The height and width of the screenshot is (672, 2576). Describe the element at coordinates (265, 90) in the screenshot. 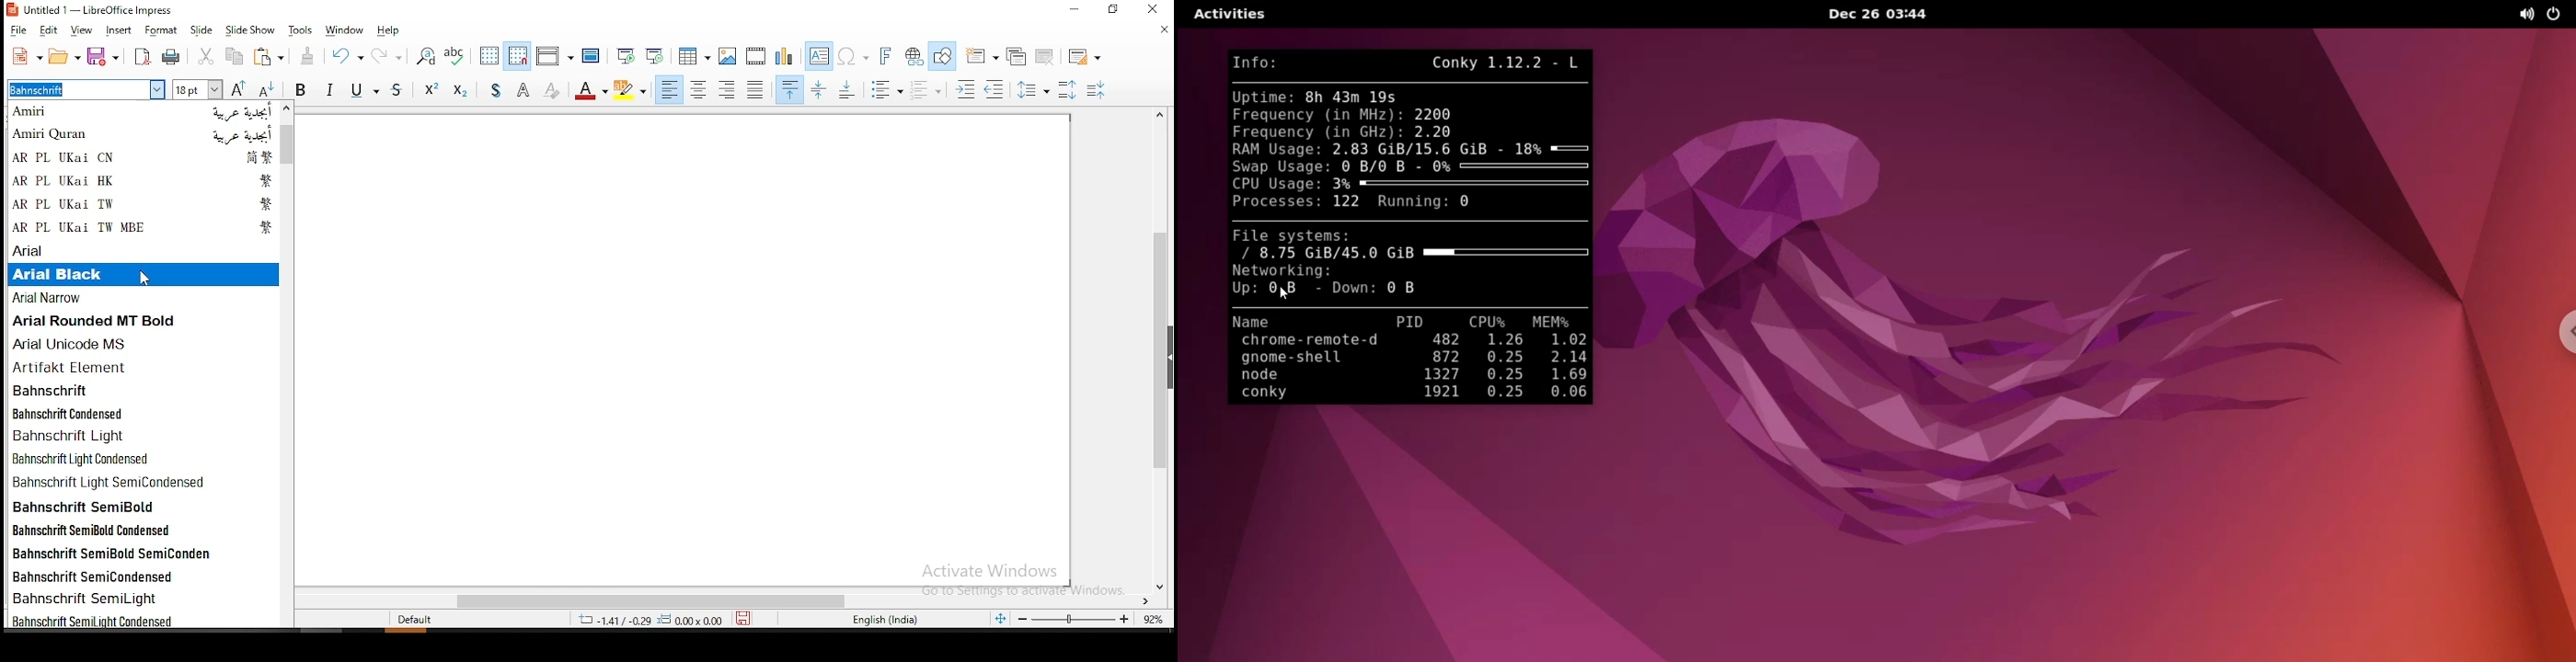

I see `decrease font size` at that location.